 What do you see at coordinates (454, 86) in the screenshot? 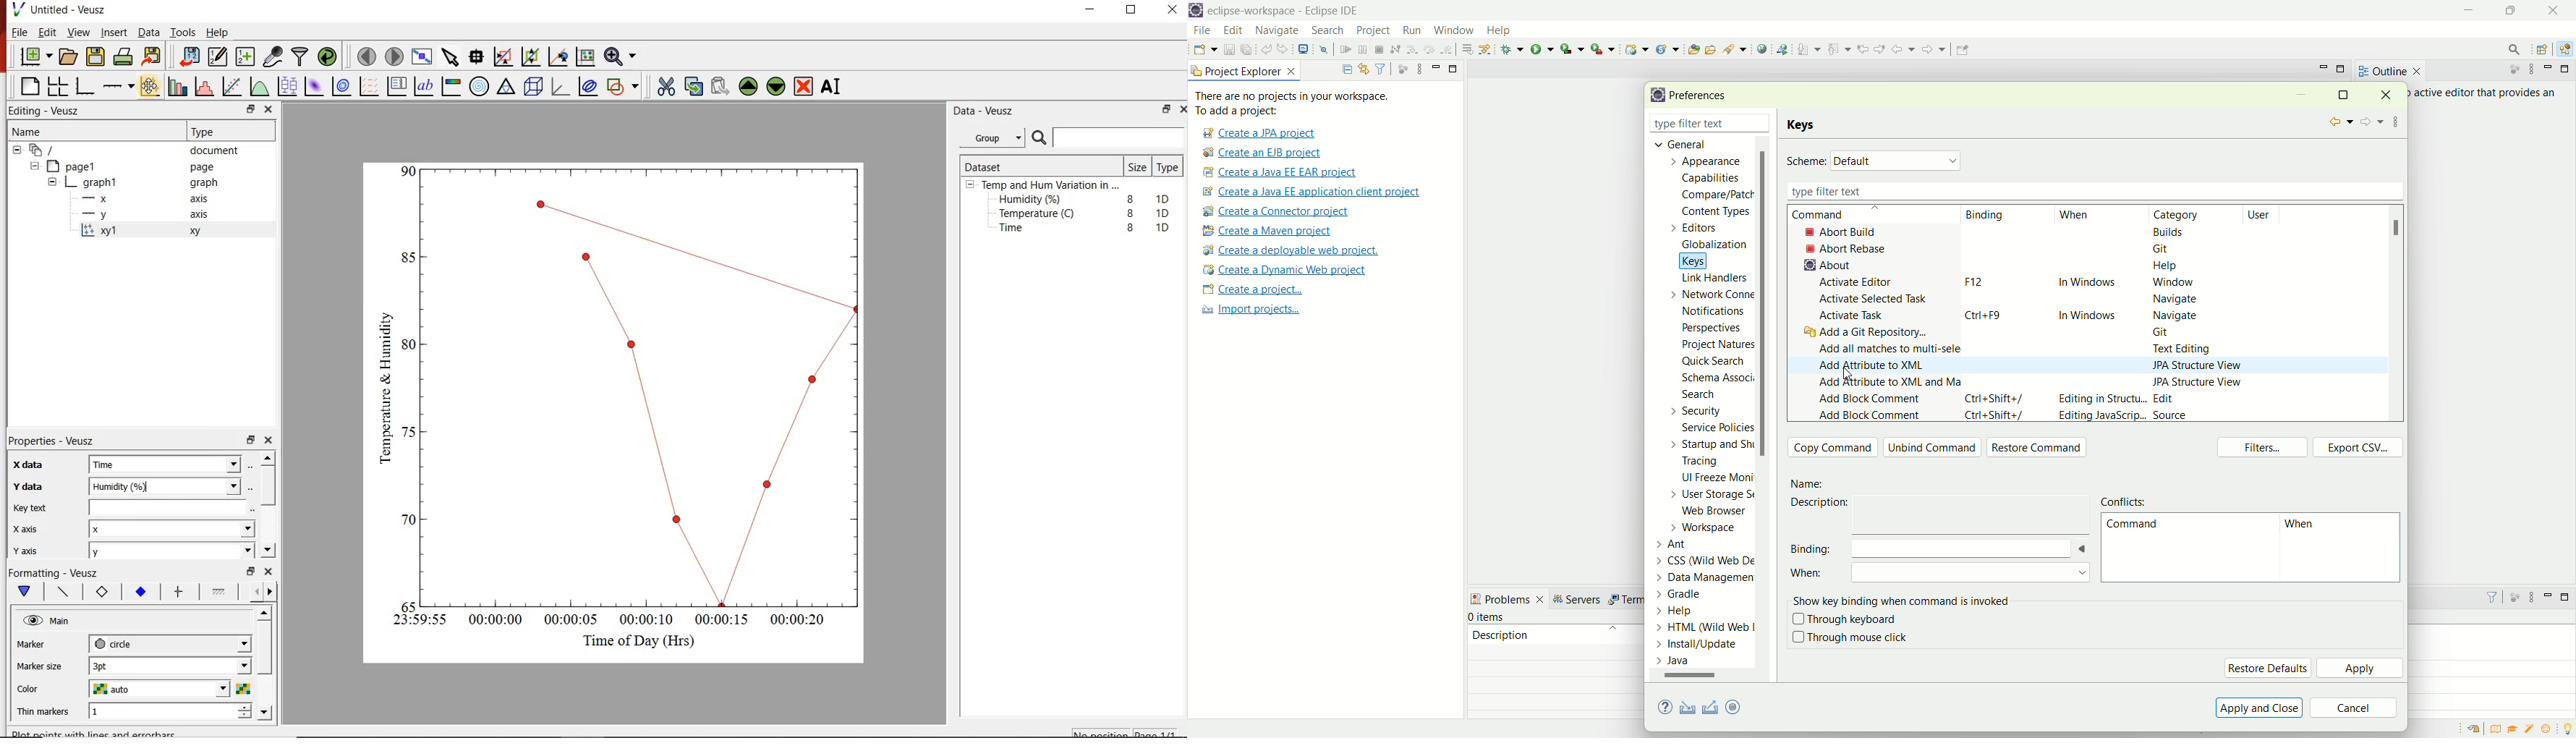
I see `image color bar` at bounding box center [454, 86].